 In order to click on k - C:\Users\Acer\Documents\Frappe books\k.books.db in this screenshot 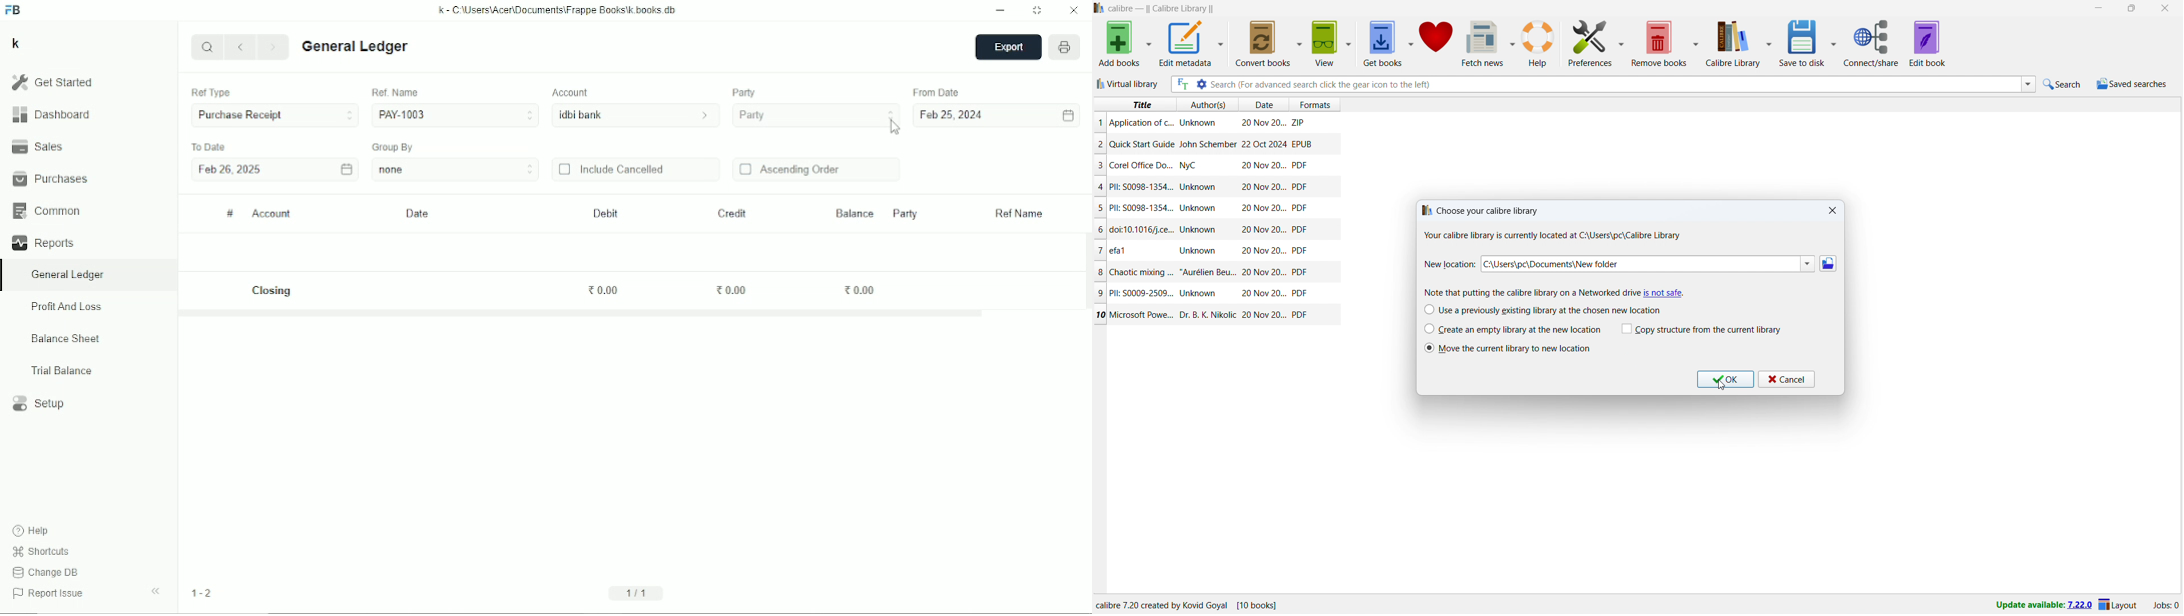, I will do `click(558, 10)`.